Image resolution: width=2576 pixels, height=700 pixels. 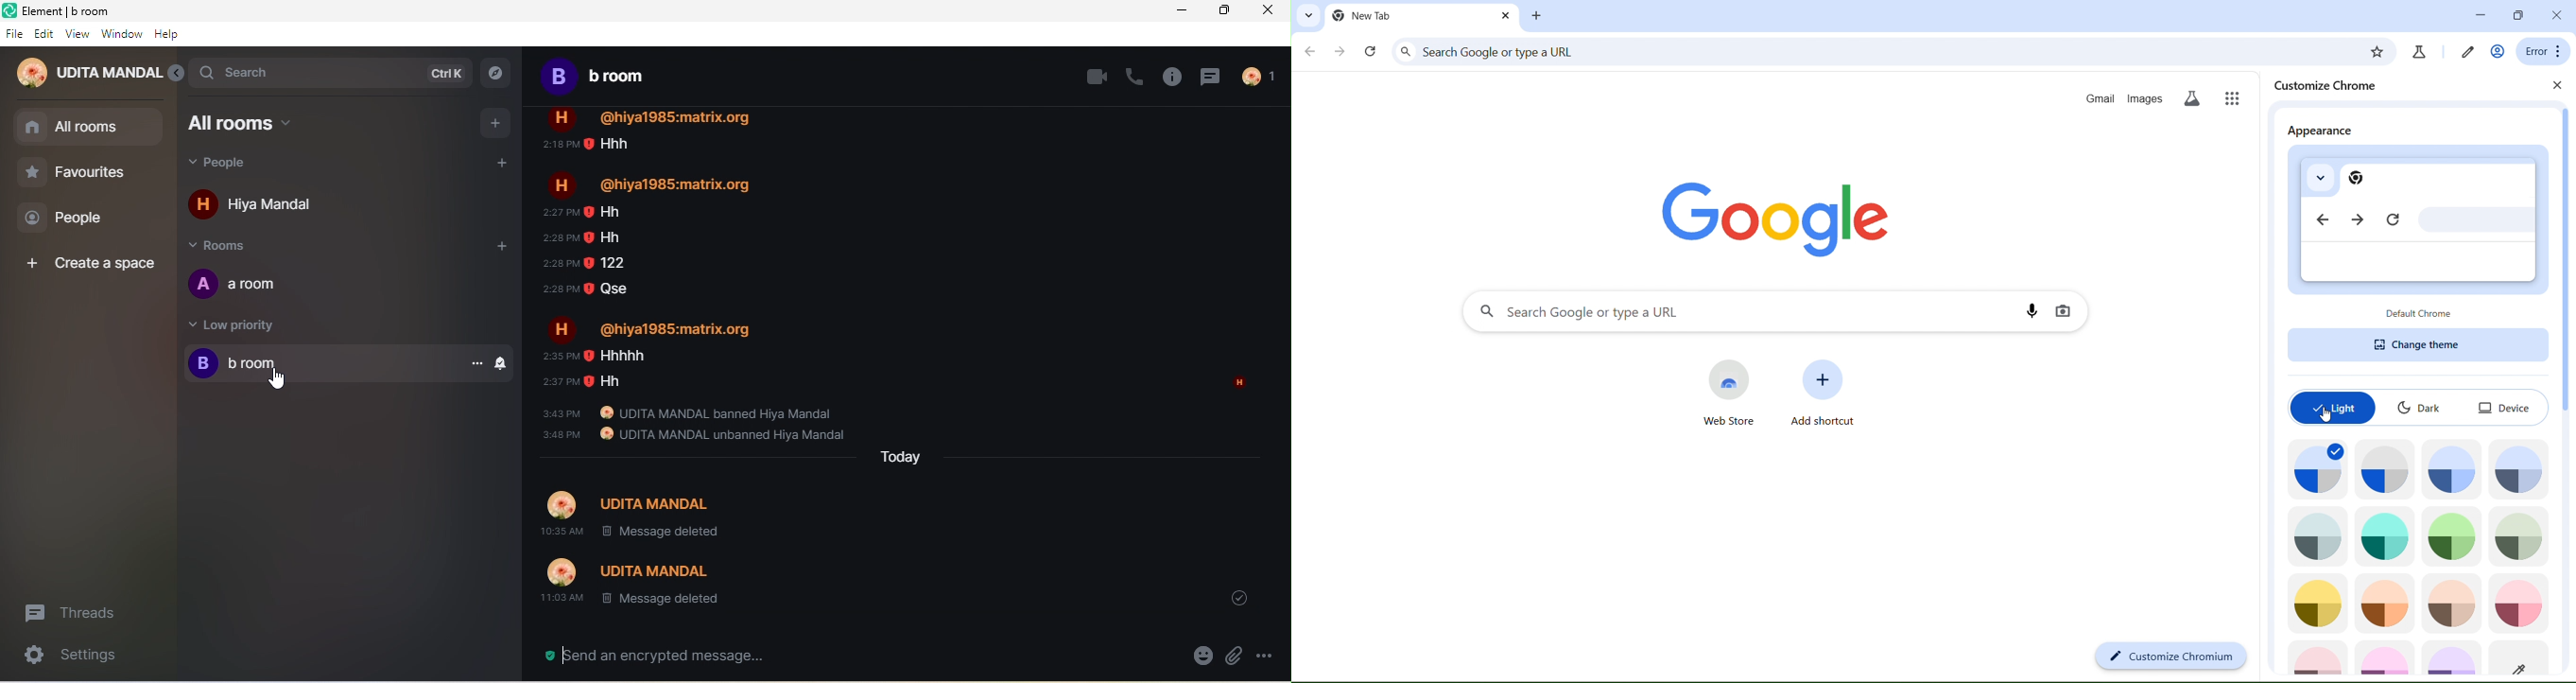 I want to click on voice call, so click(x=1135, y=76).